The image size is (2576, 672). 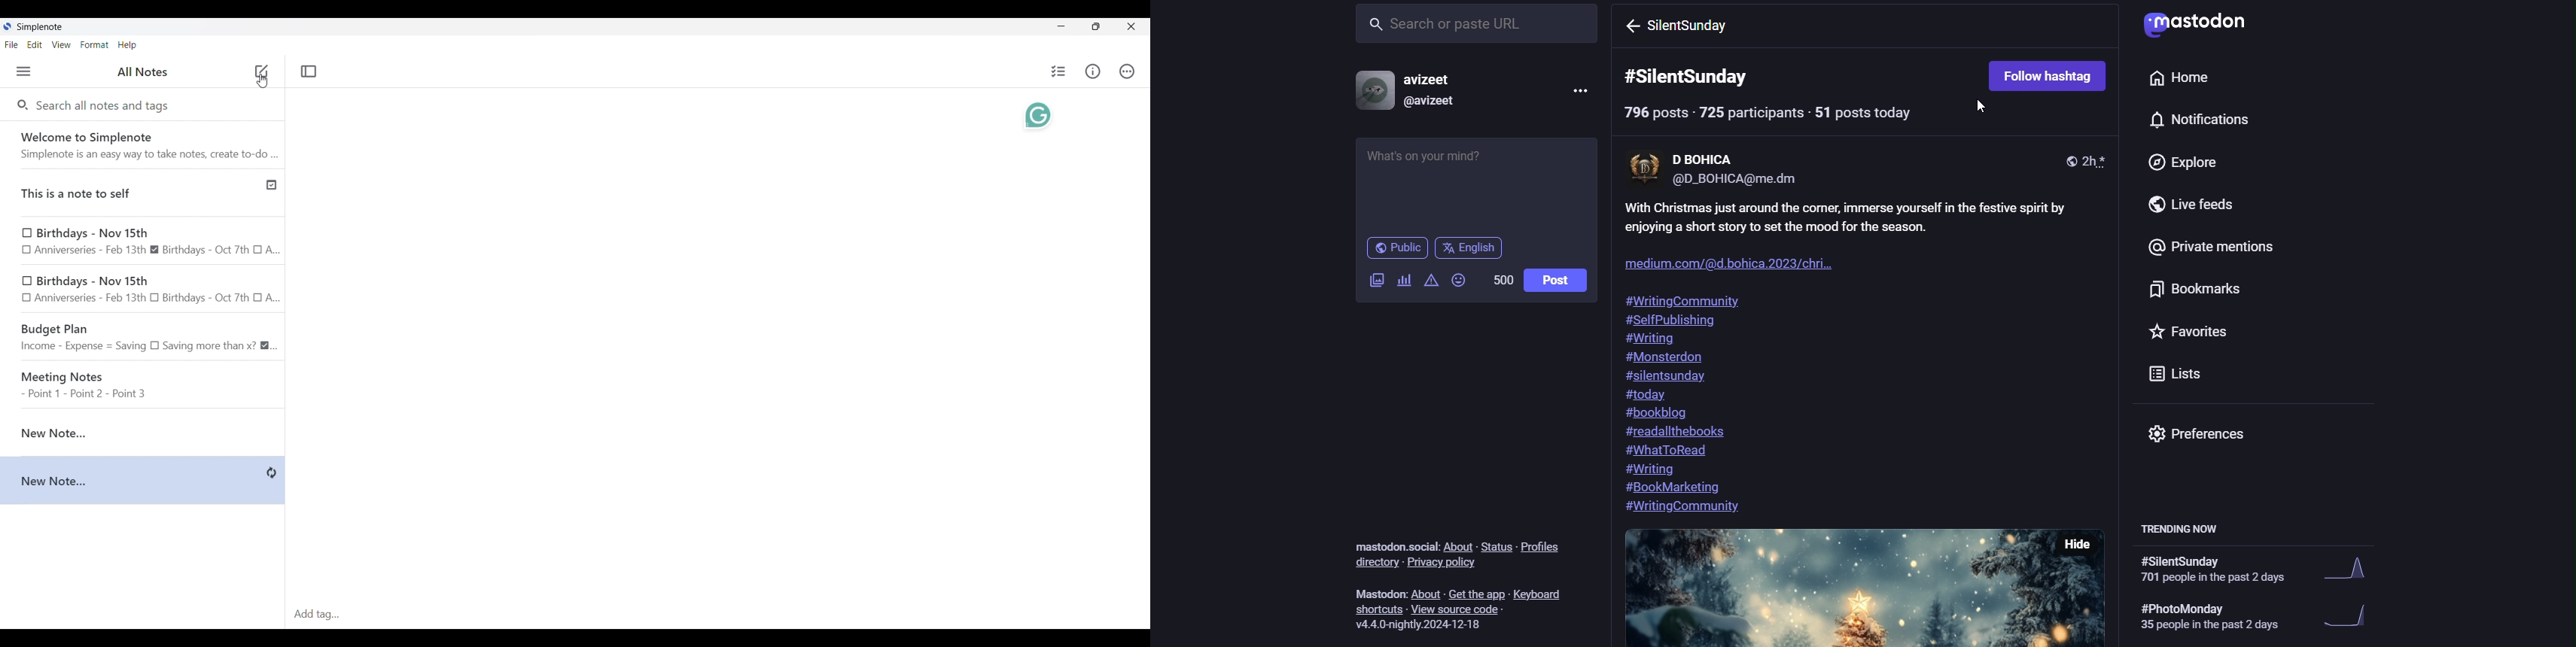 I want to click on 500, so click(x=1498, y=281).